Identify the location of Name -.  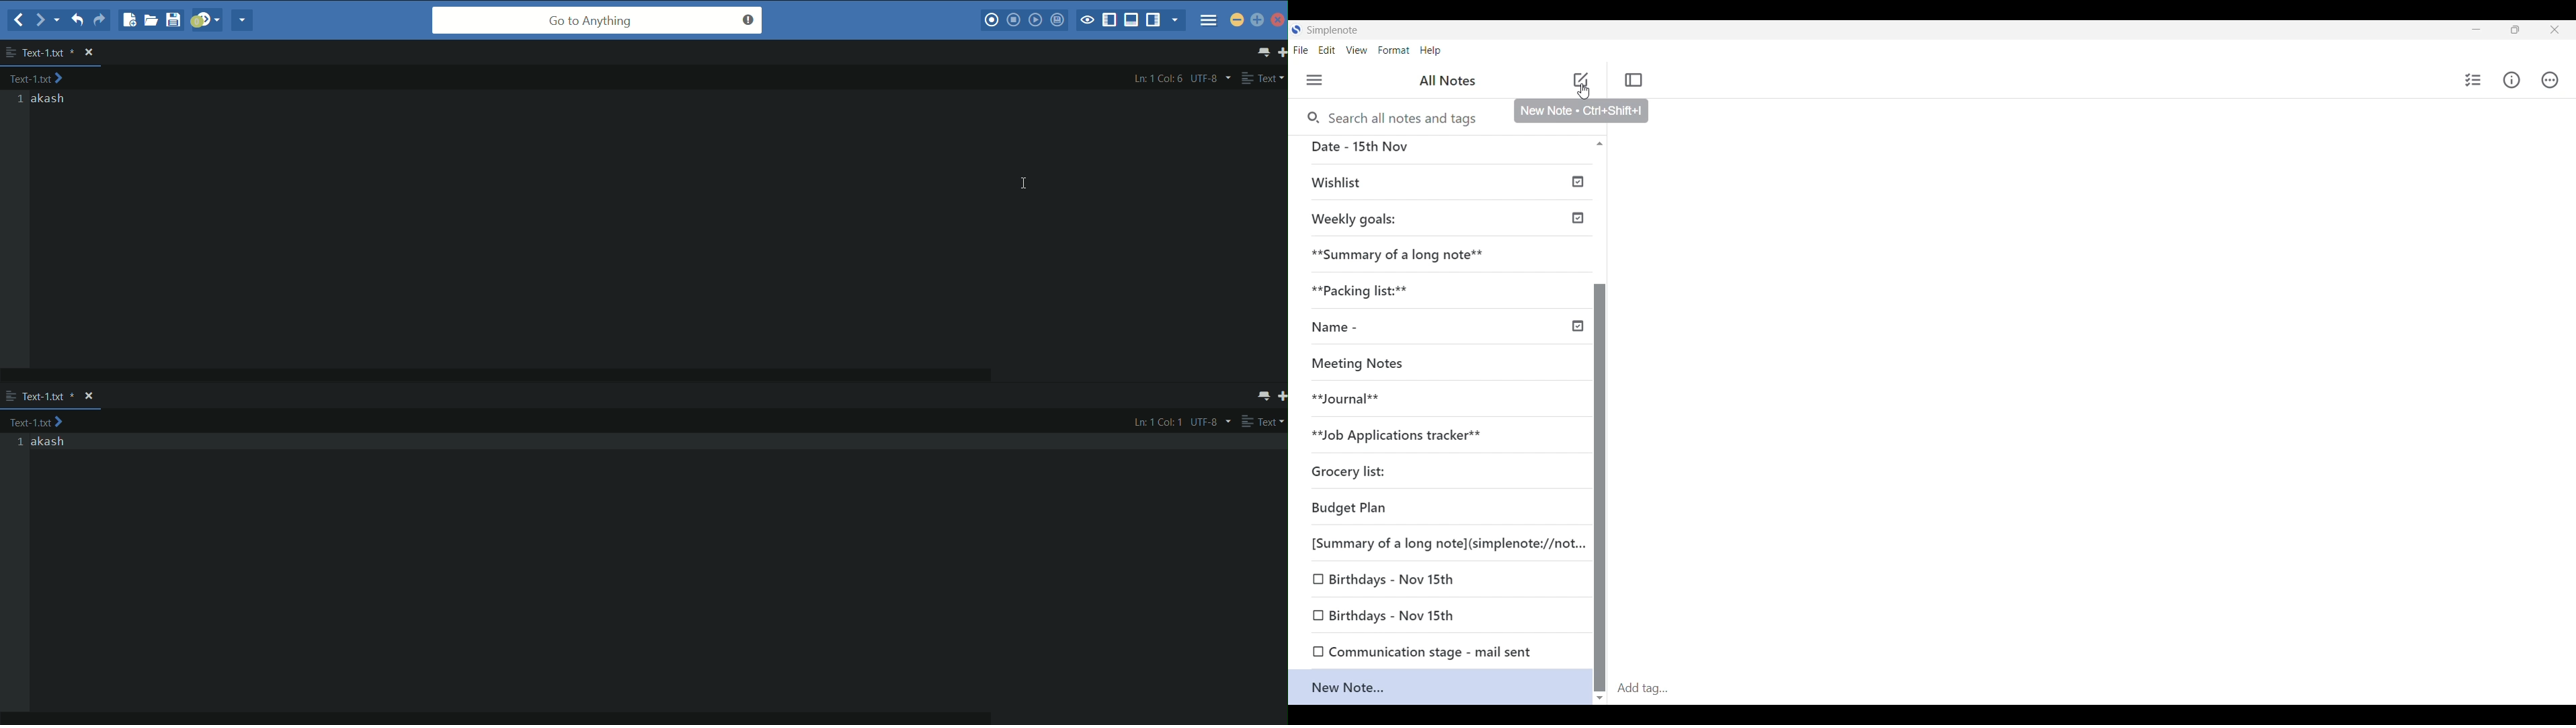
(1332, 328).